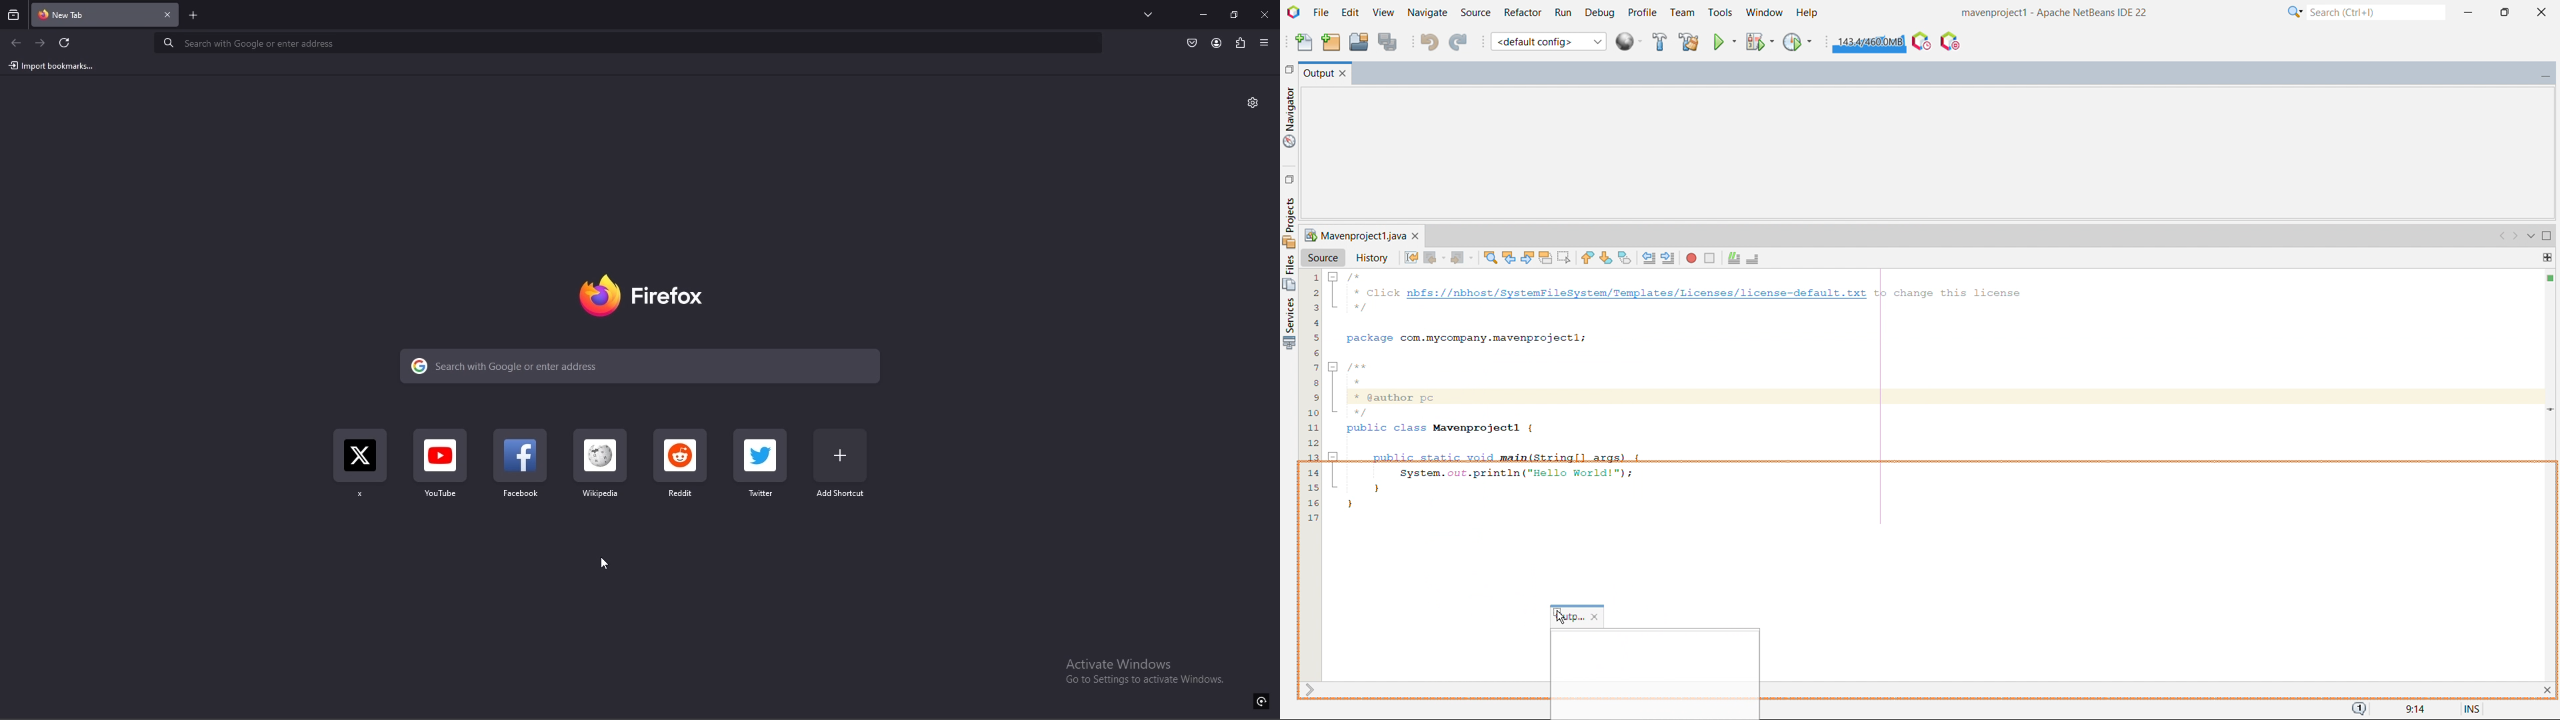 The image size is (2576, 728). I want to click on tools, so click(1720, 13).